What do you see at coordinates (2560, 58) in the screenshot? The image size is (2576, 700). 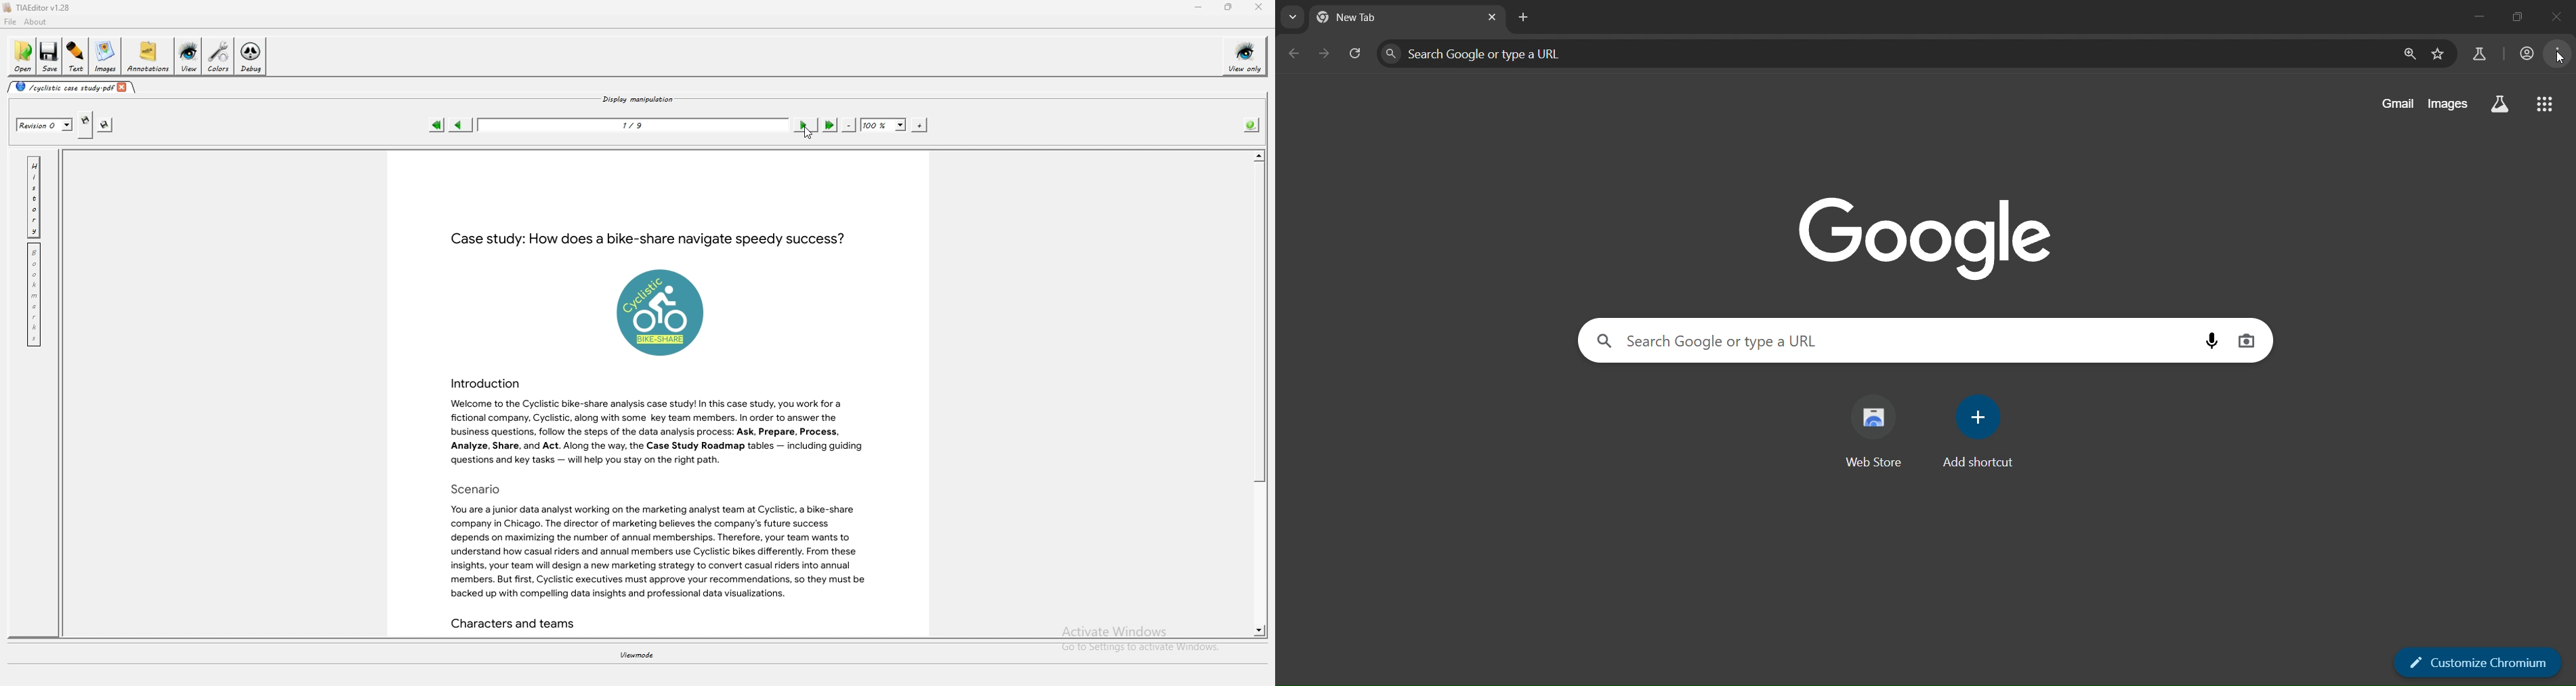 I see `cursor` at bounding box center [2560, 58].